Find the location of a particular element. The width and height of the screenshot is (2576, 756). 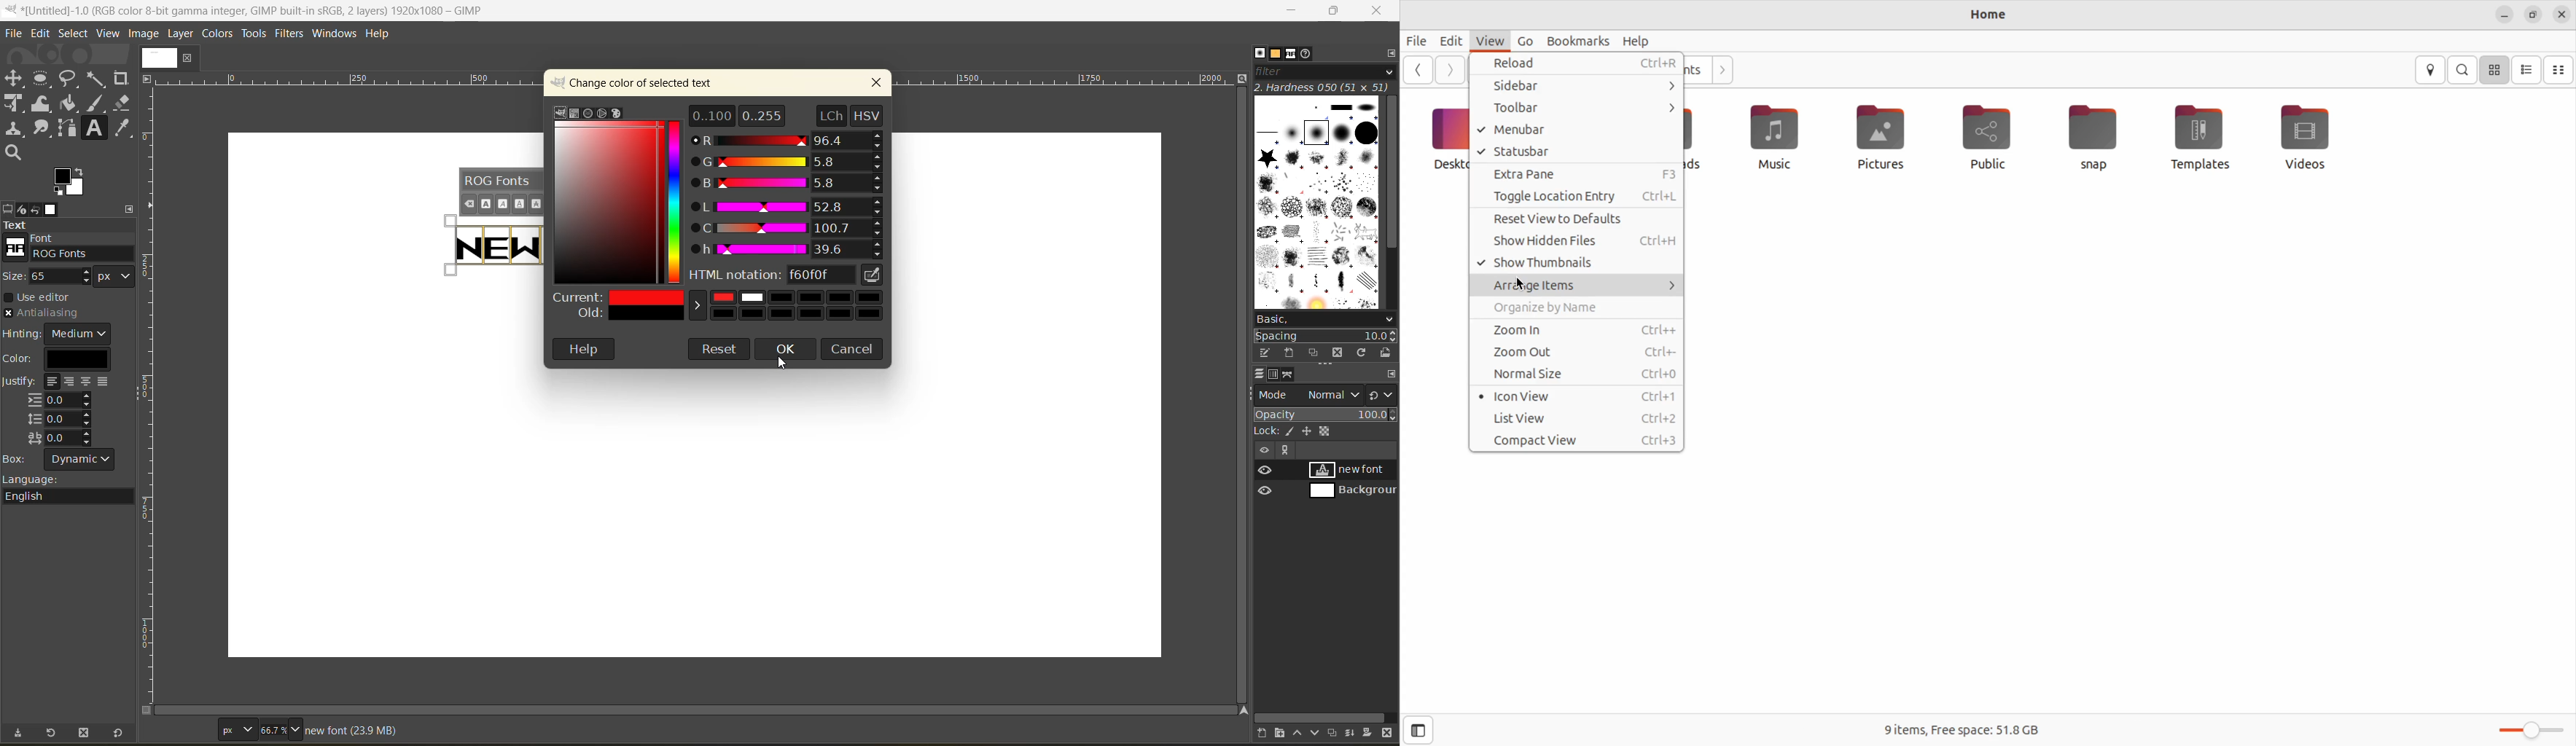

scale is located at coordinates (151, 352).